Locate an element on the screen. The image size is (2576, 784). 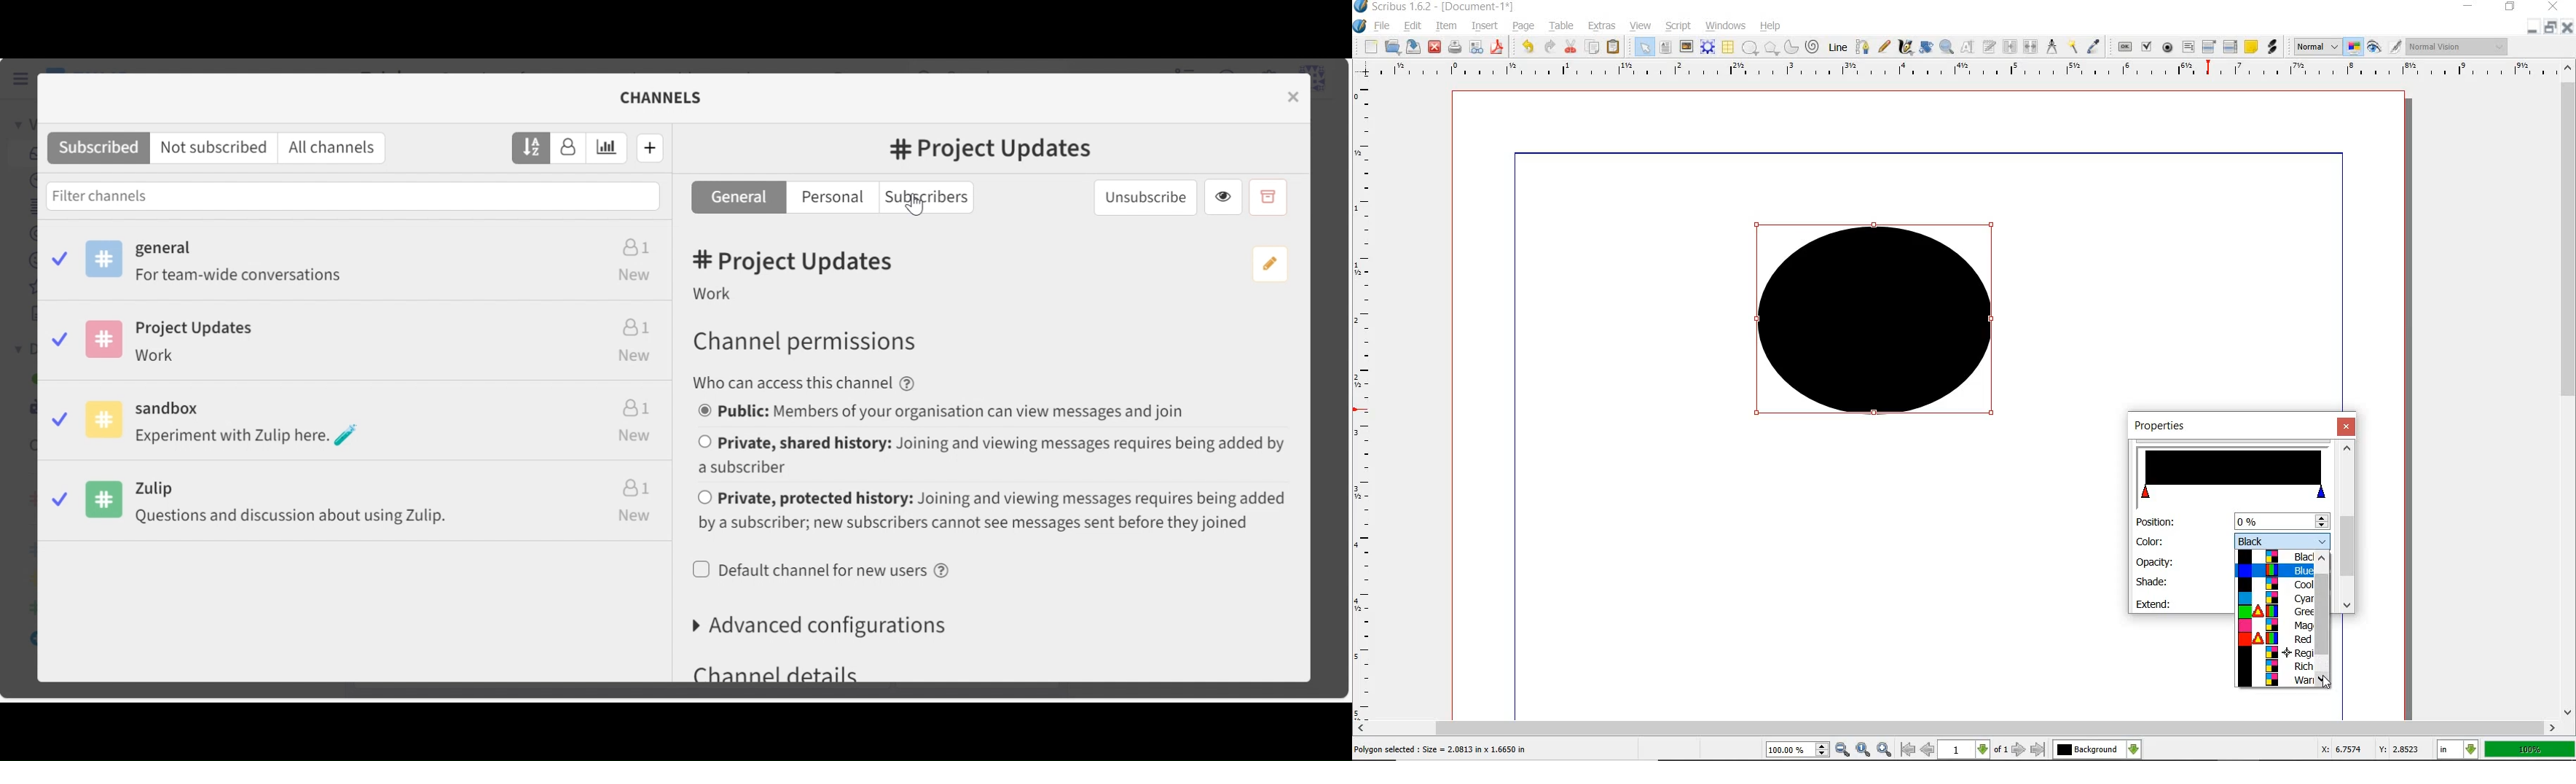
cursor is located at coordinates (2329, 682).